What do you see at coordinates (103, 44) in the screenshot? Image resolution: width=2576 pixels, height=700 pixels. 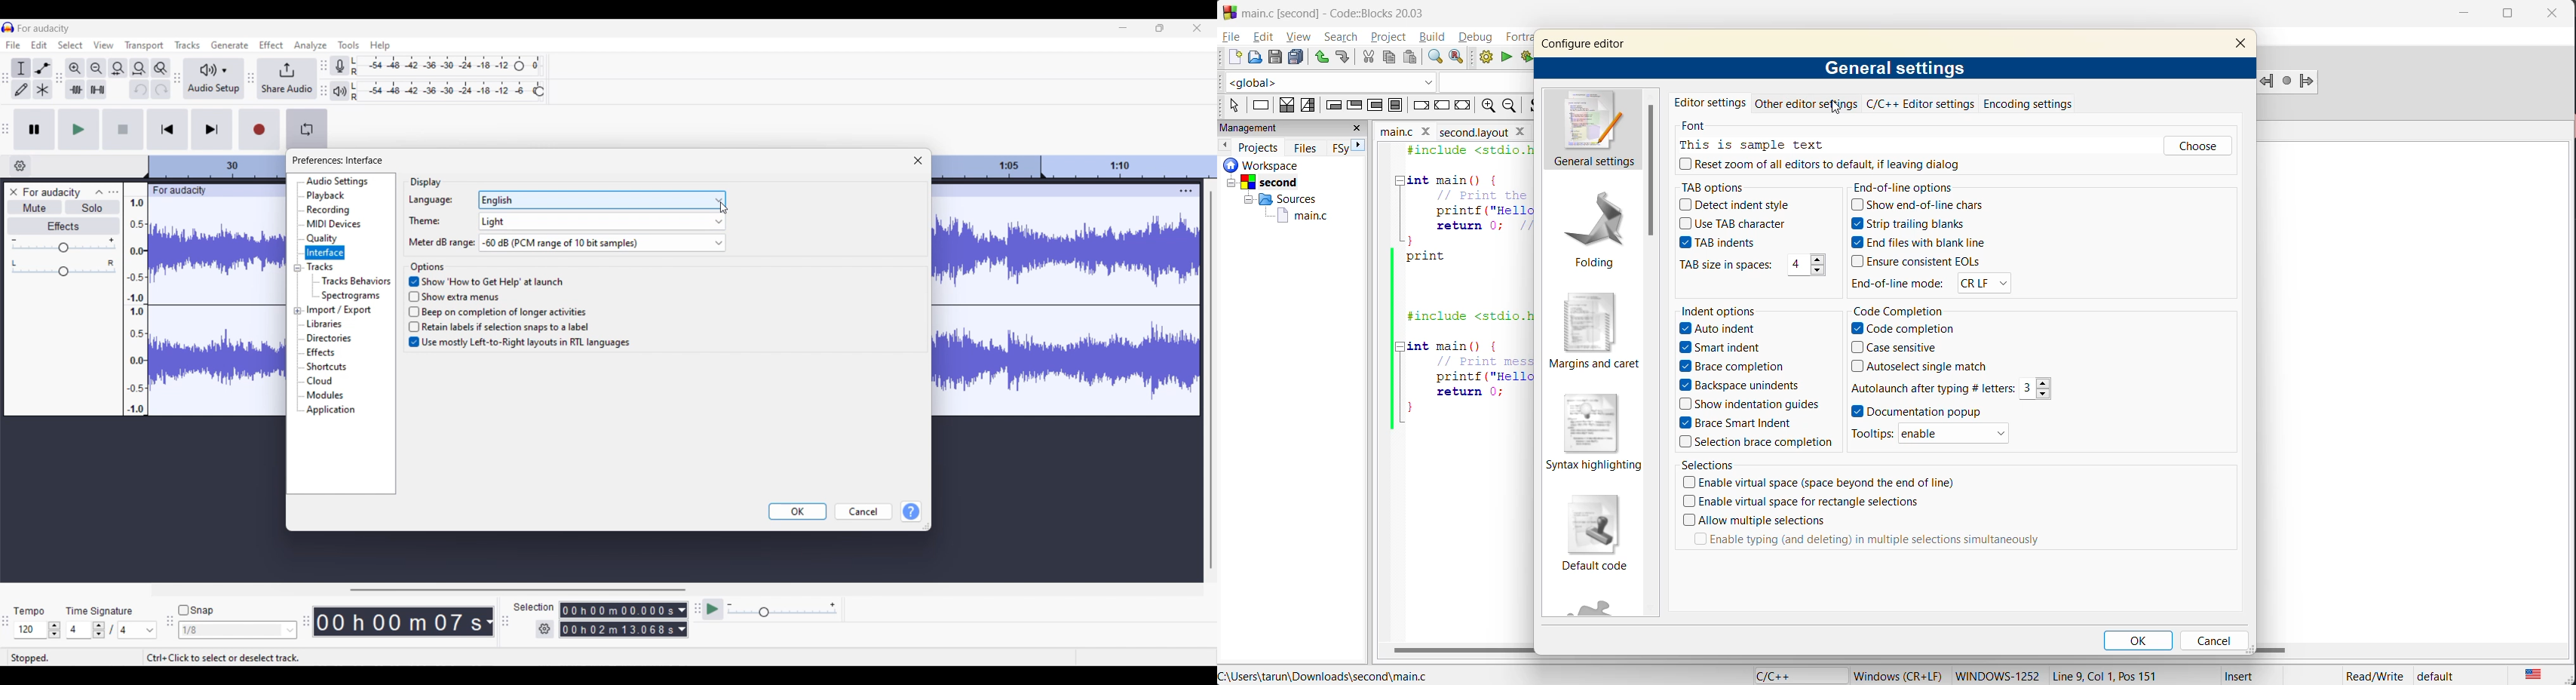 I see `View menu` at bounding box center [103, 44].